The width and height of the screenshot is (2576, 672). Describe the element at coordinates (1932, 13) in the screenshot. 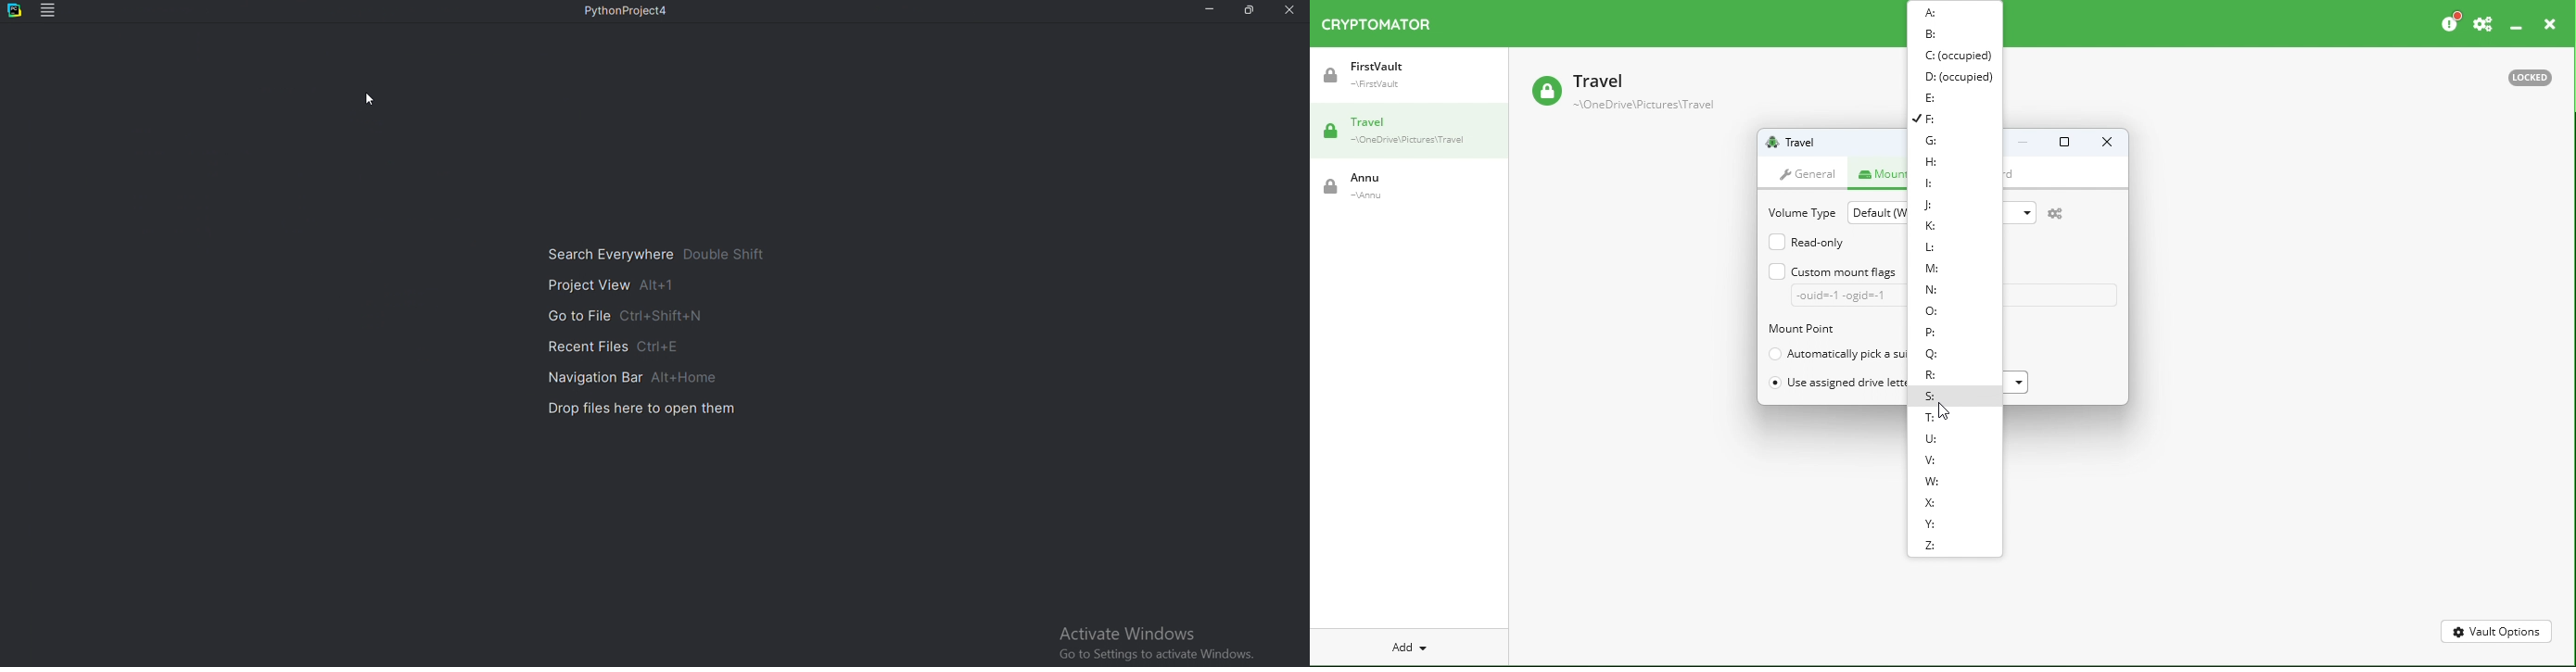

I see `A:` at that location.